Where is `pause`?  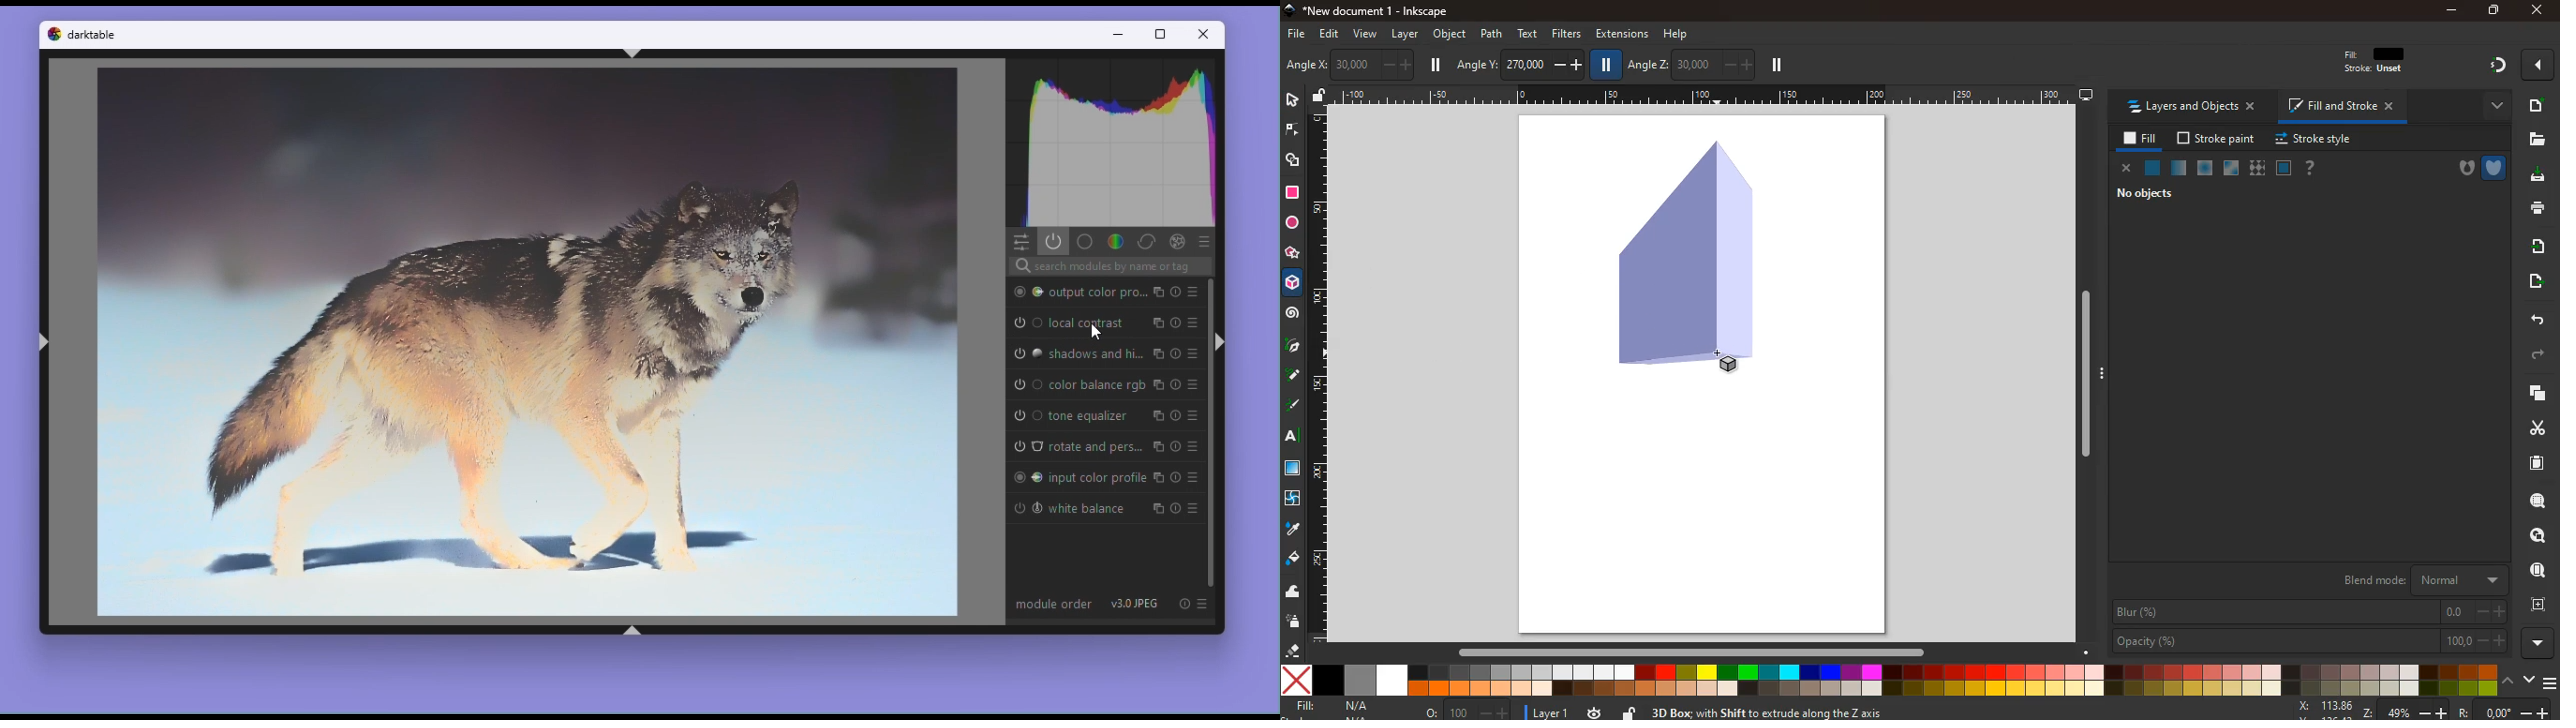 pause is located at coordinates (1776, 66).